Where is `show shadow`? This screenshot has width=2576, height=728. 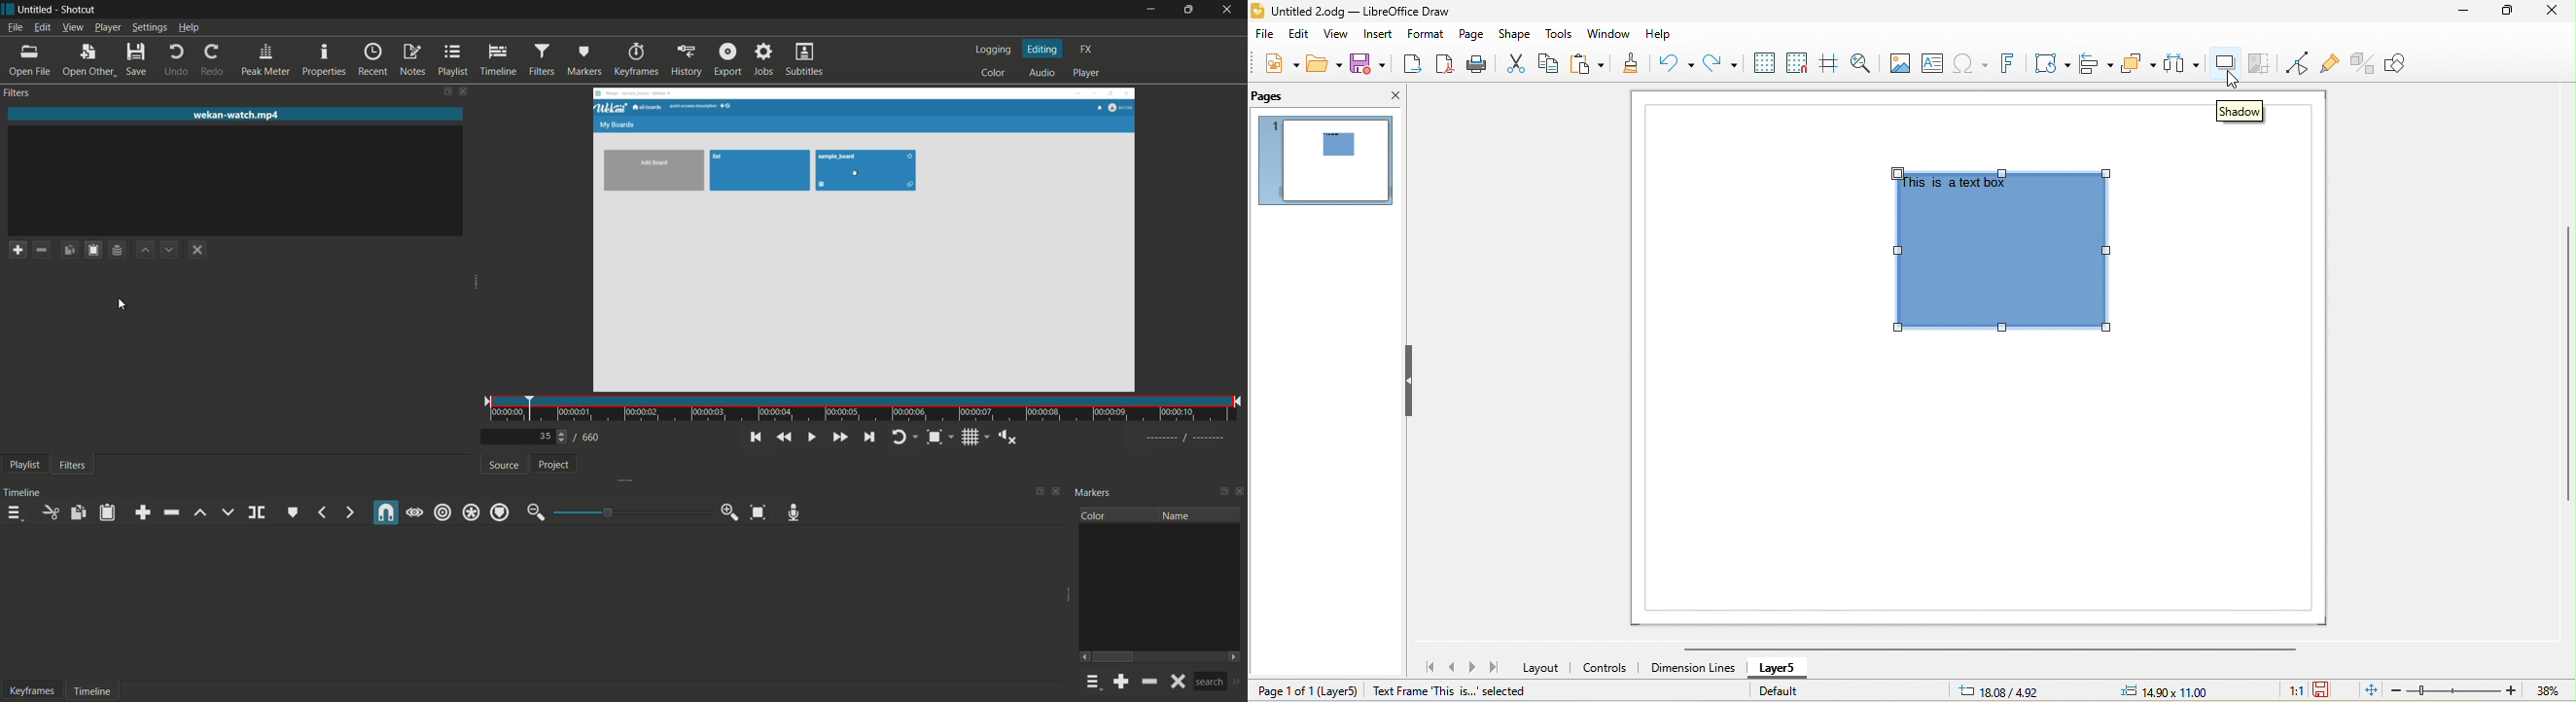 show shadow is located at coordinates (2002, 268).